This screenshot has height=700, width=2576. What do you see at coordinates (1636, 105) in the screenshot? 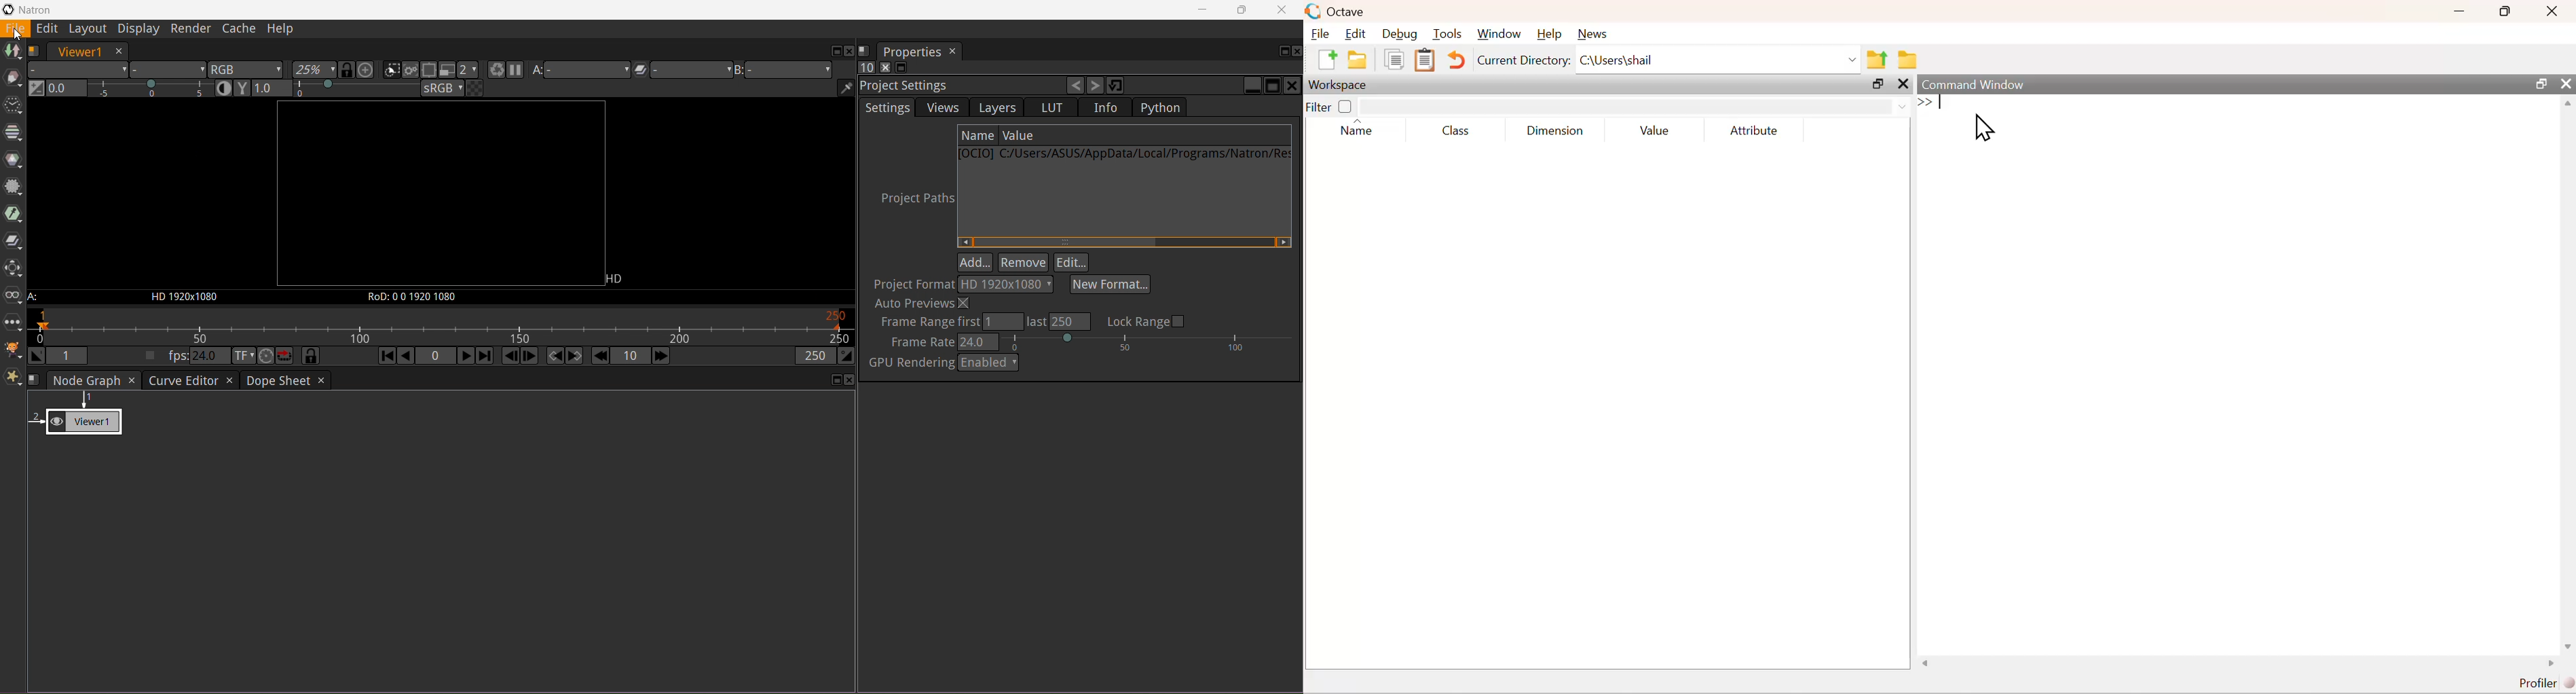
I see `drop down` at bounding box center [1636, 105].